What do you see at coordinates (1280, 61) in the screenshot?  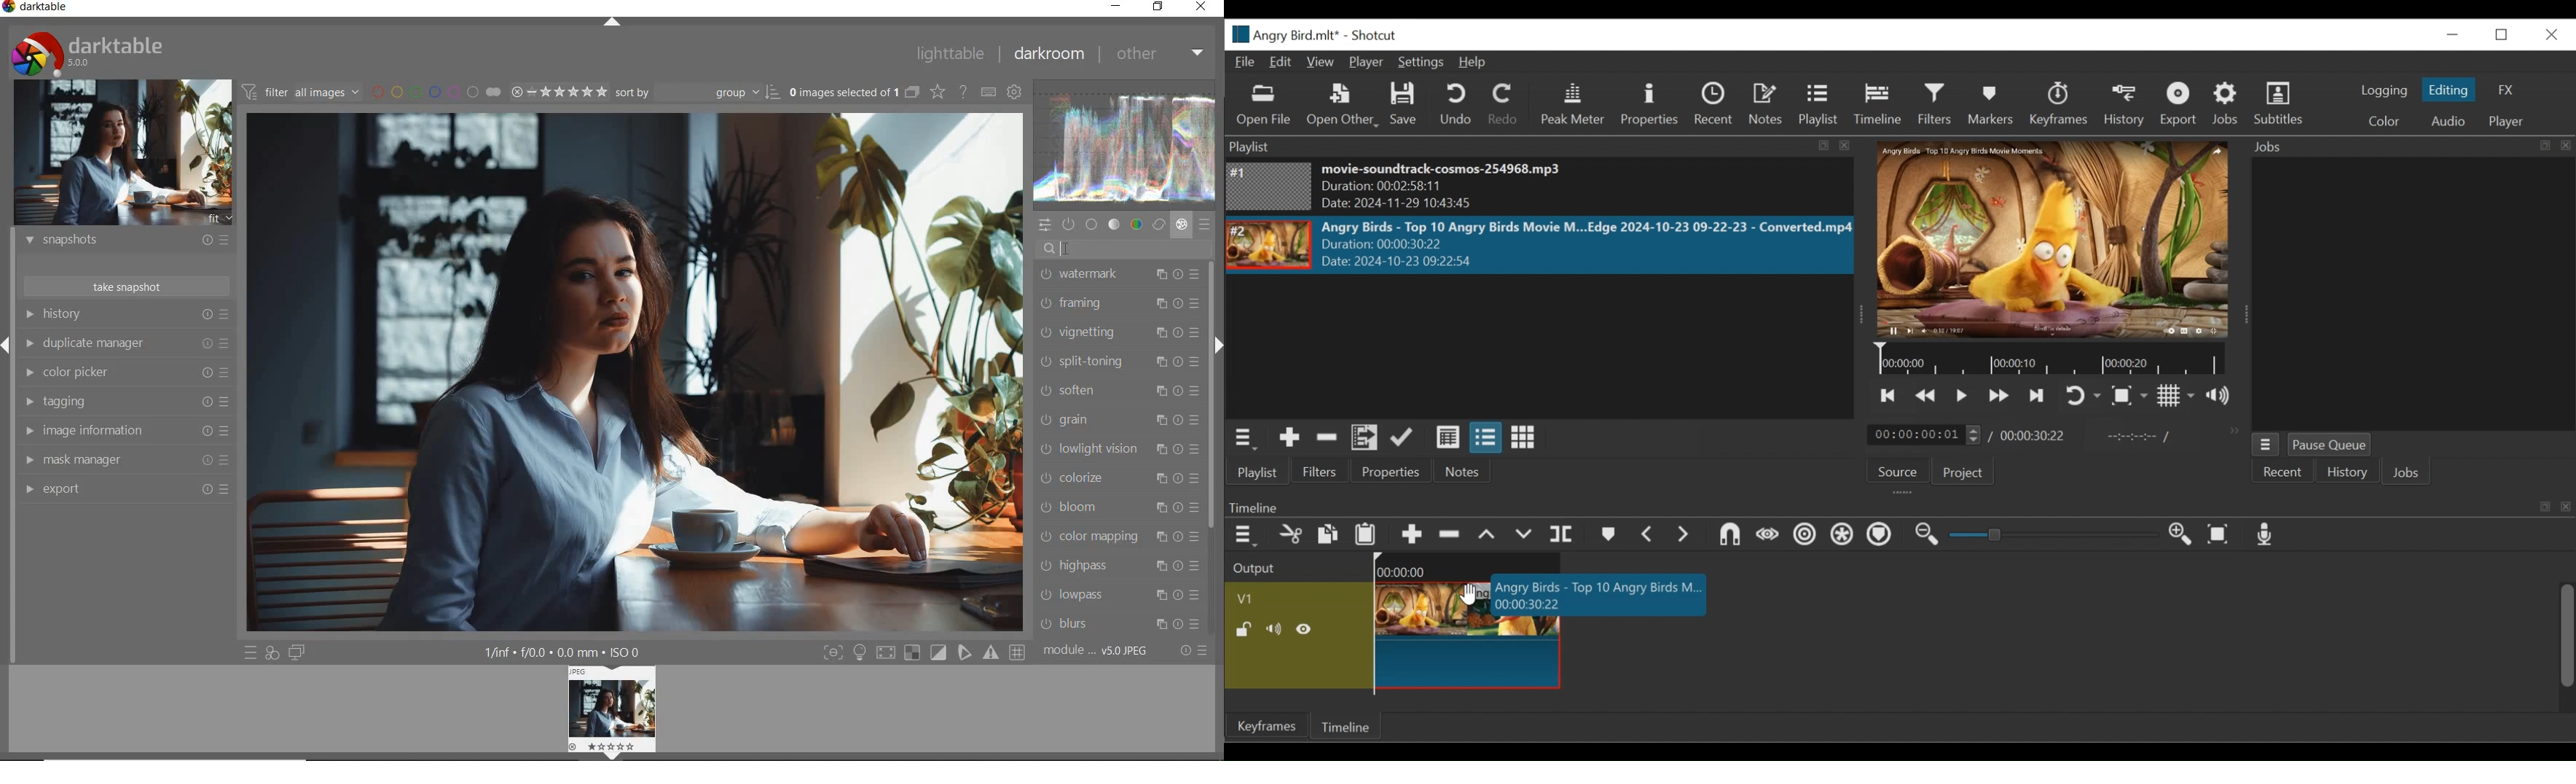 I see `Edit` at bounding box center [1280, 61].